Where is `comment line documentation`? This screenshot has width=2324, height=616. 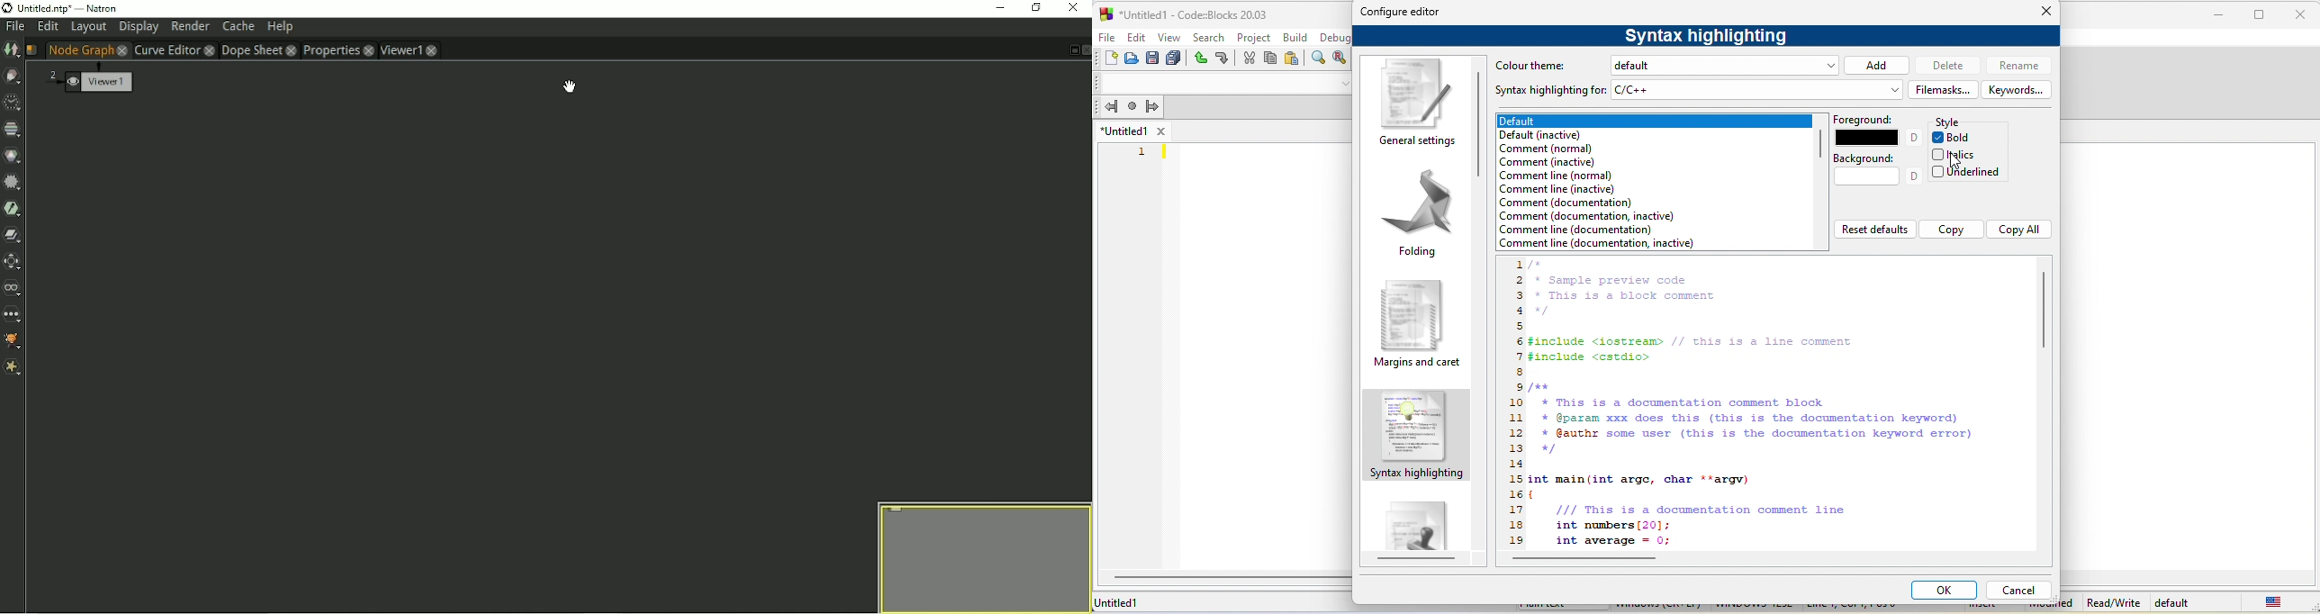
comment line documentation is located at coordinates (1585, 230).